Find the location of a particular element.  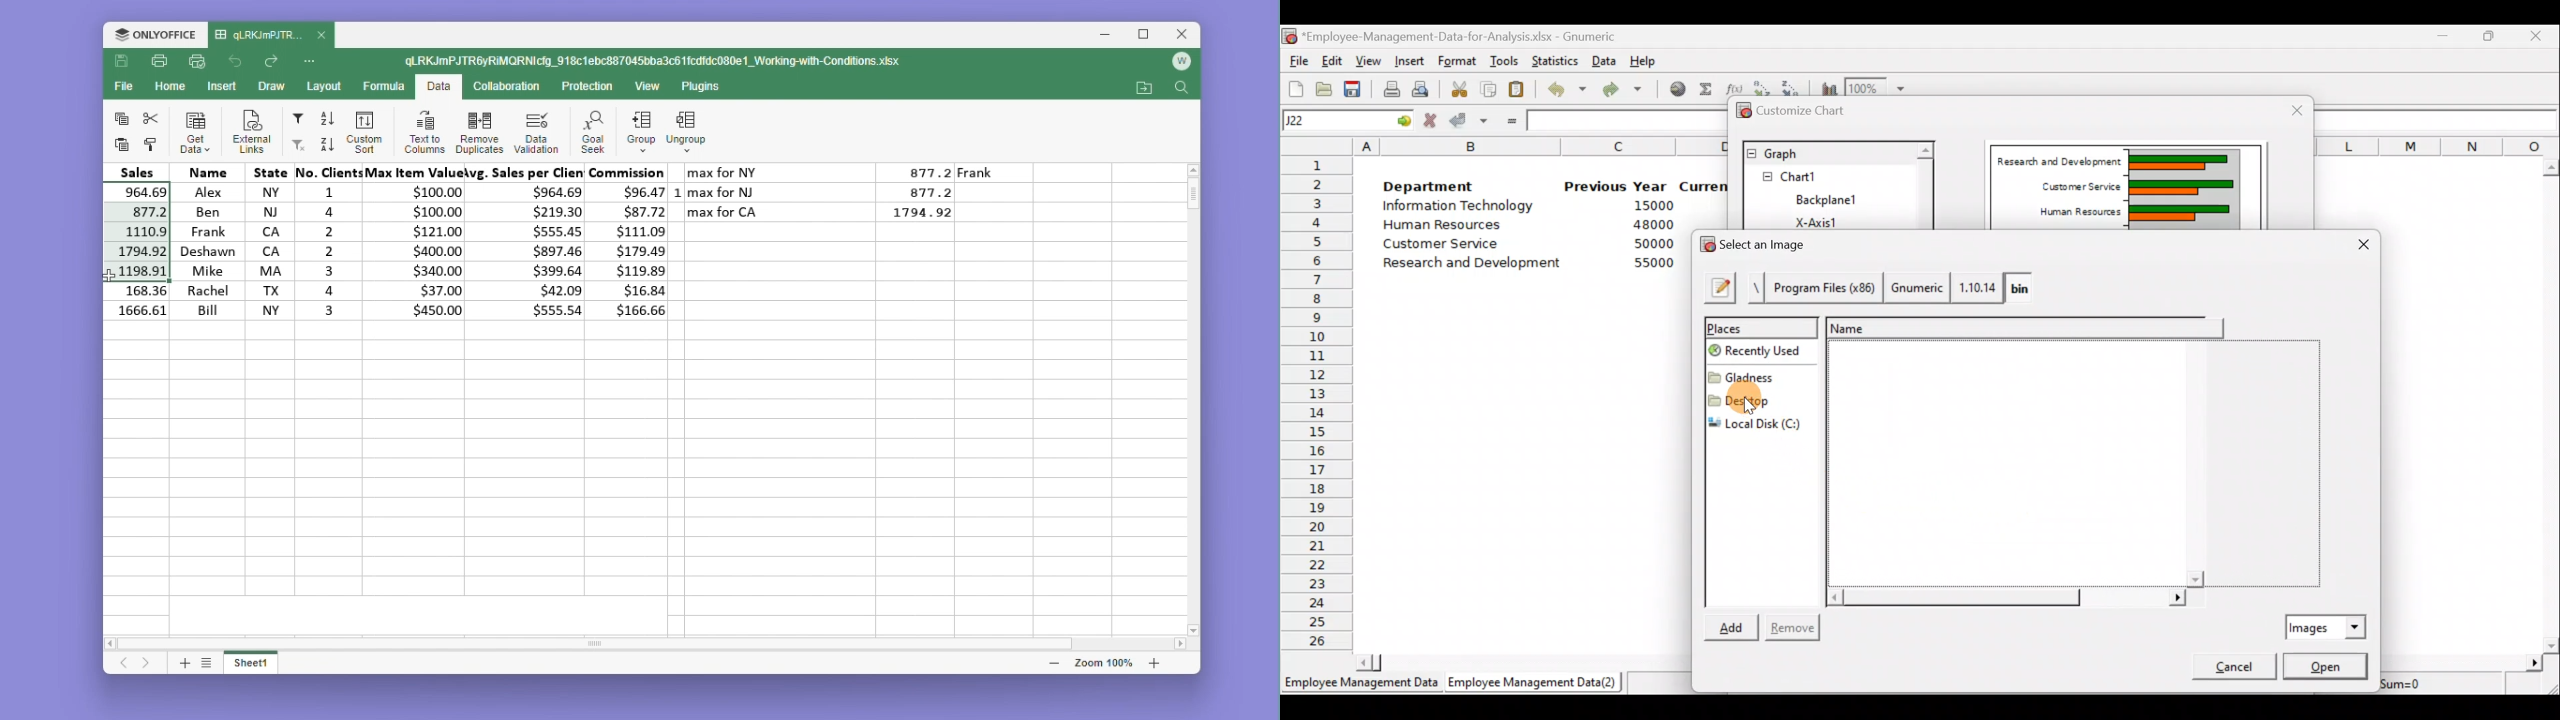

Only office logo is located at coordinates (155, 36).